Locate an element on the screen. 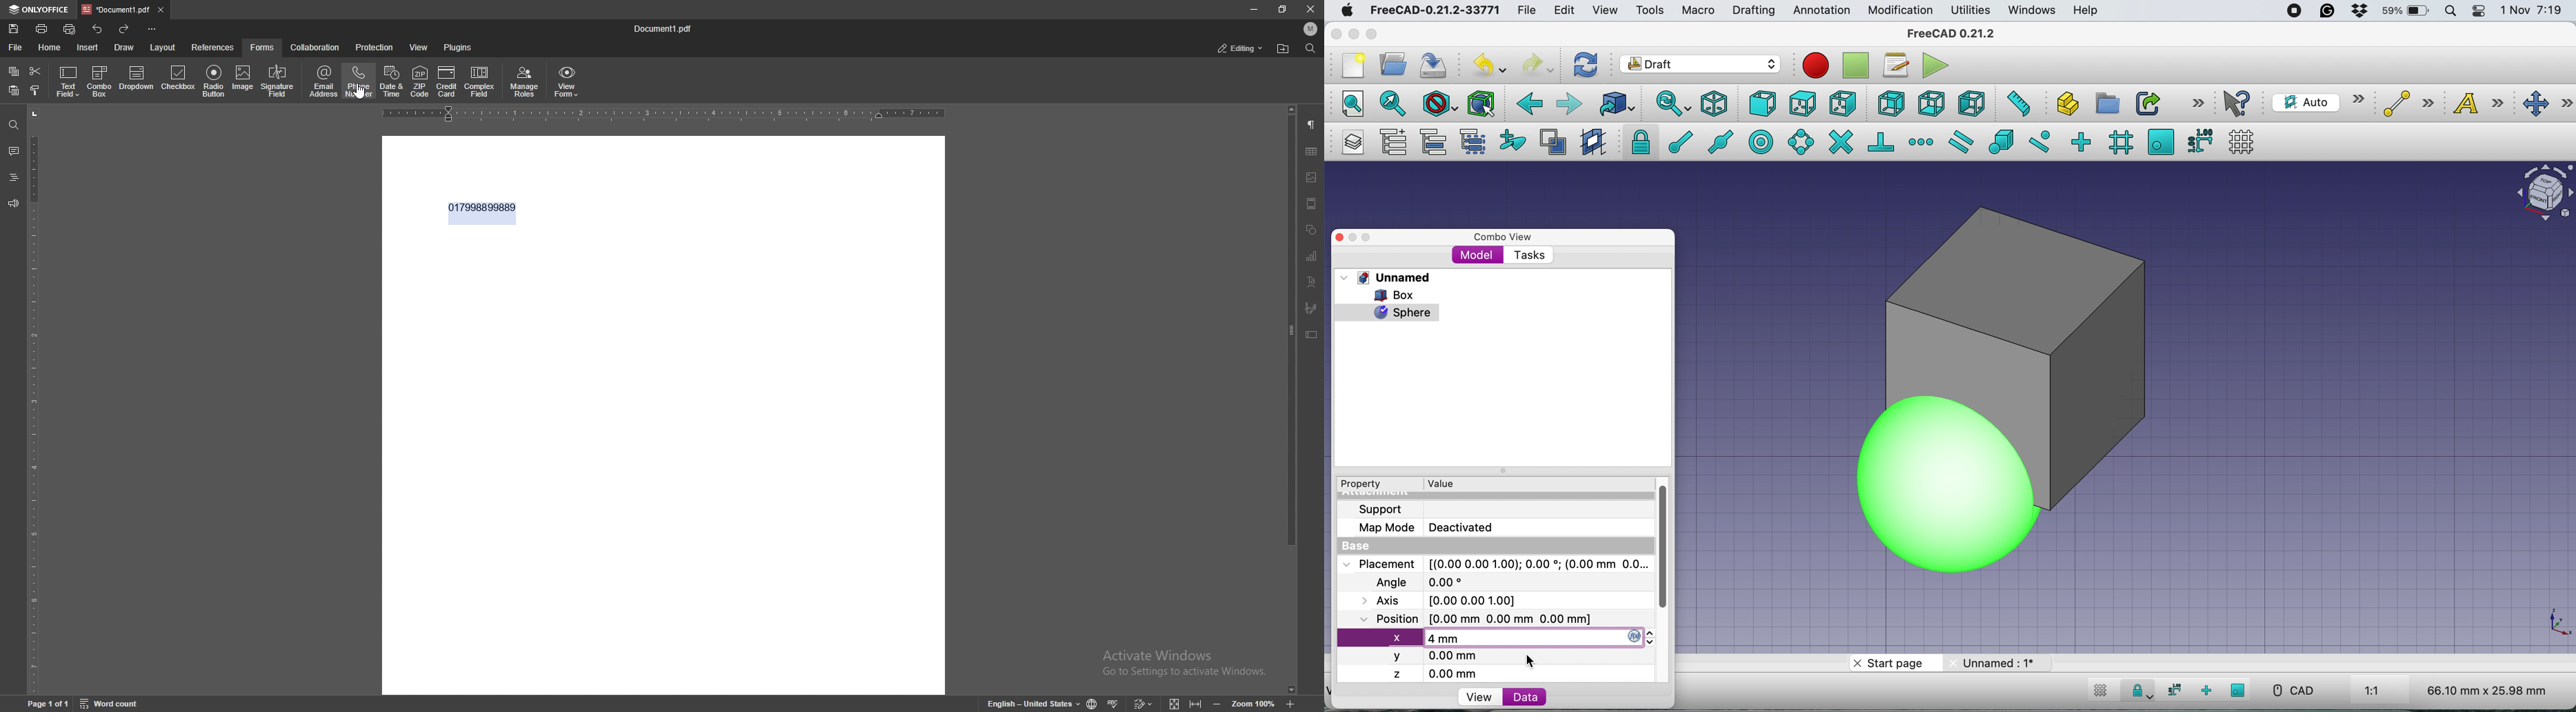 The height and width of the screenshot is (728, 2576). snap dimensions is located at coordinates (2200, 140).